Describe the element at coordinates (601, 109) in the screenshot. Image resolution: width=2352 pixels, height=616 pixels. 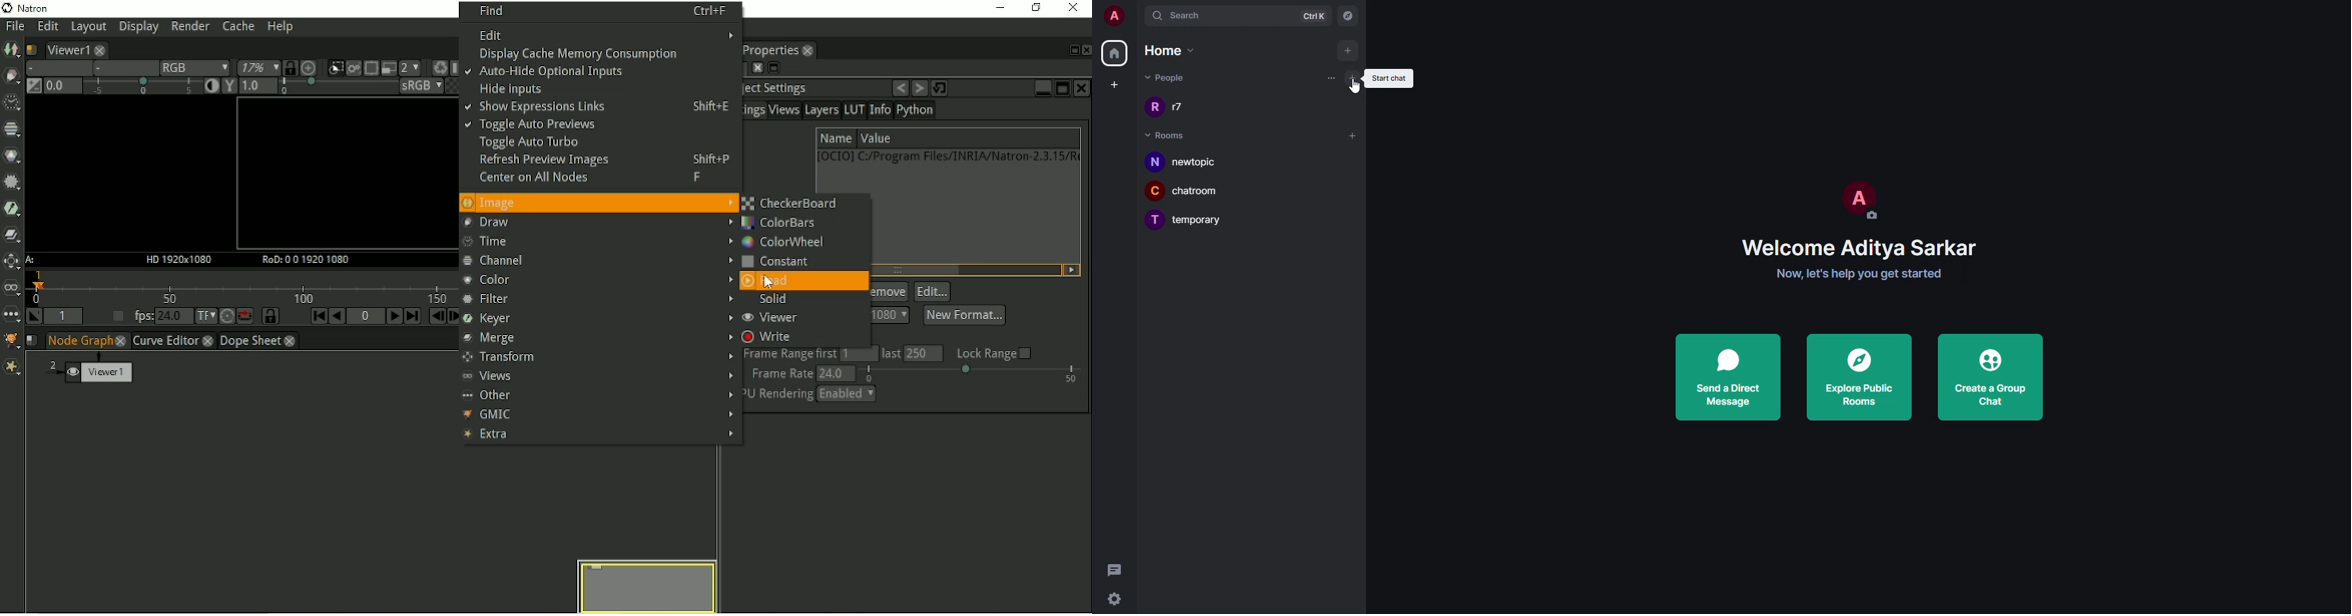
I see `Show expressions link` at that location.